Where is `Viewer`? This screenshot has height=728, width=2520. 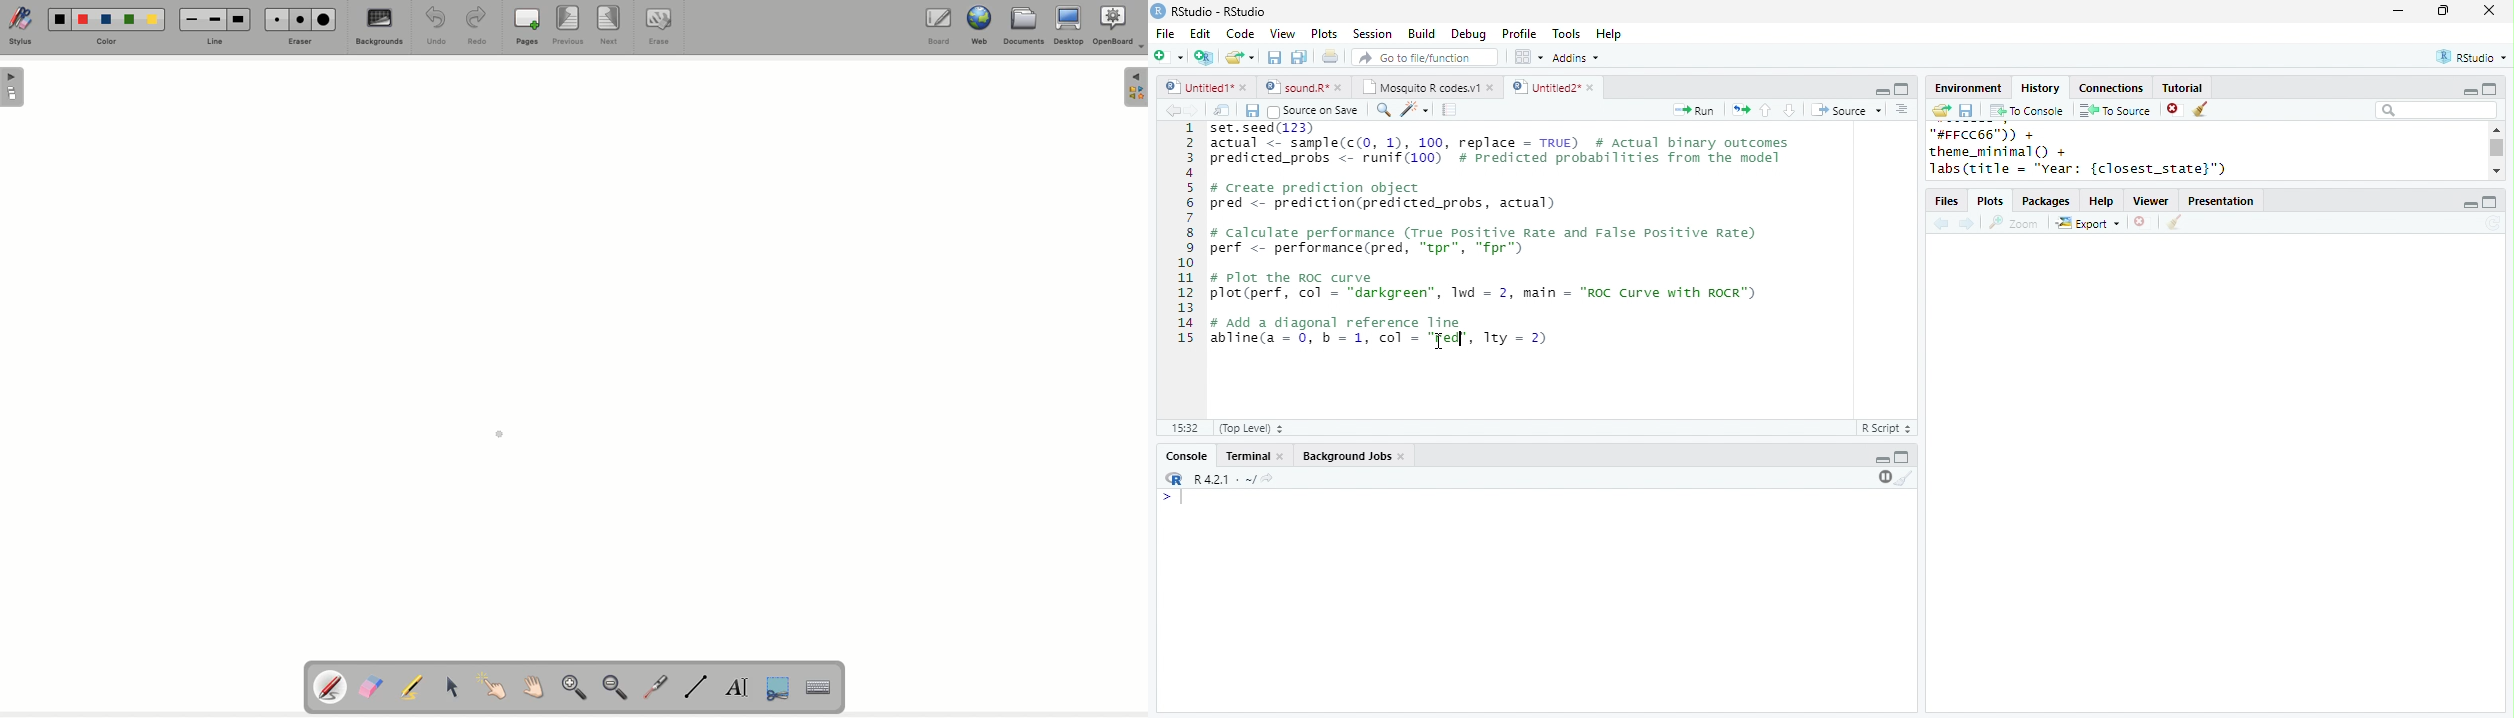 Viewer is located at coordinates (2152, 202).